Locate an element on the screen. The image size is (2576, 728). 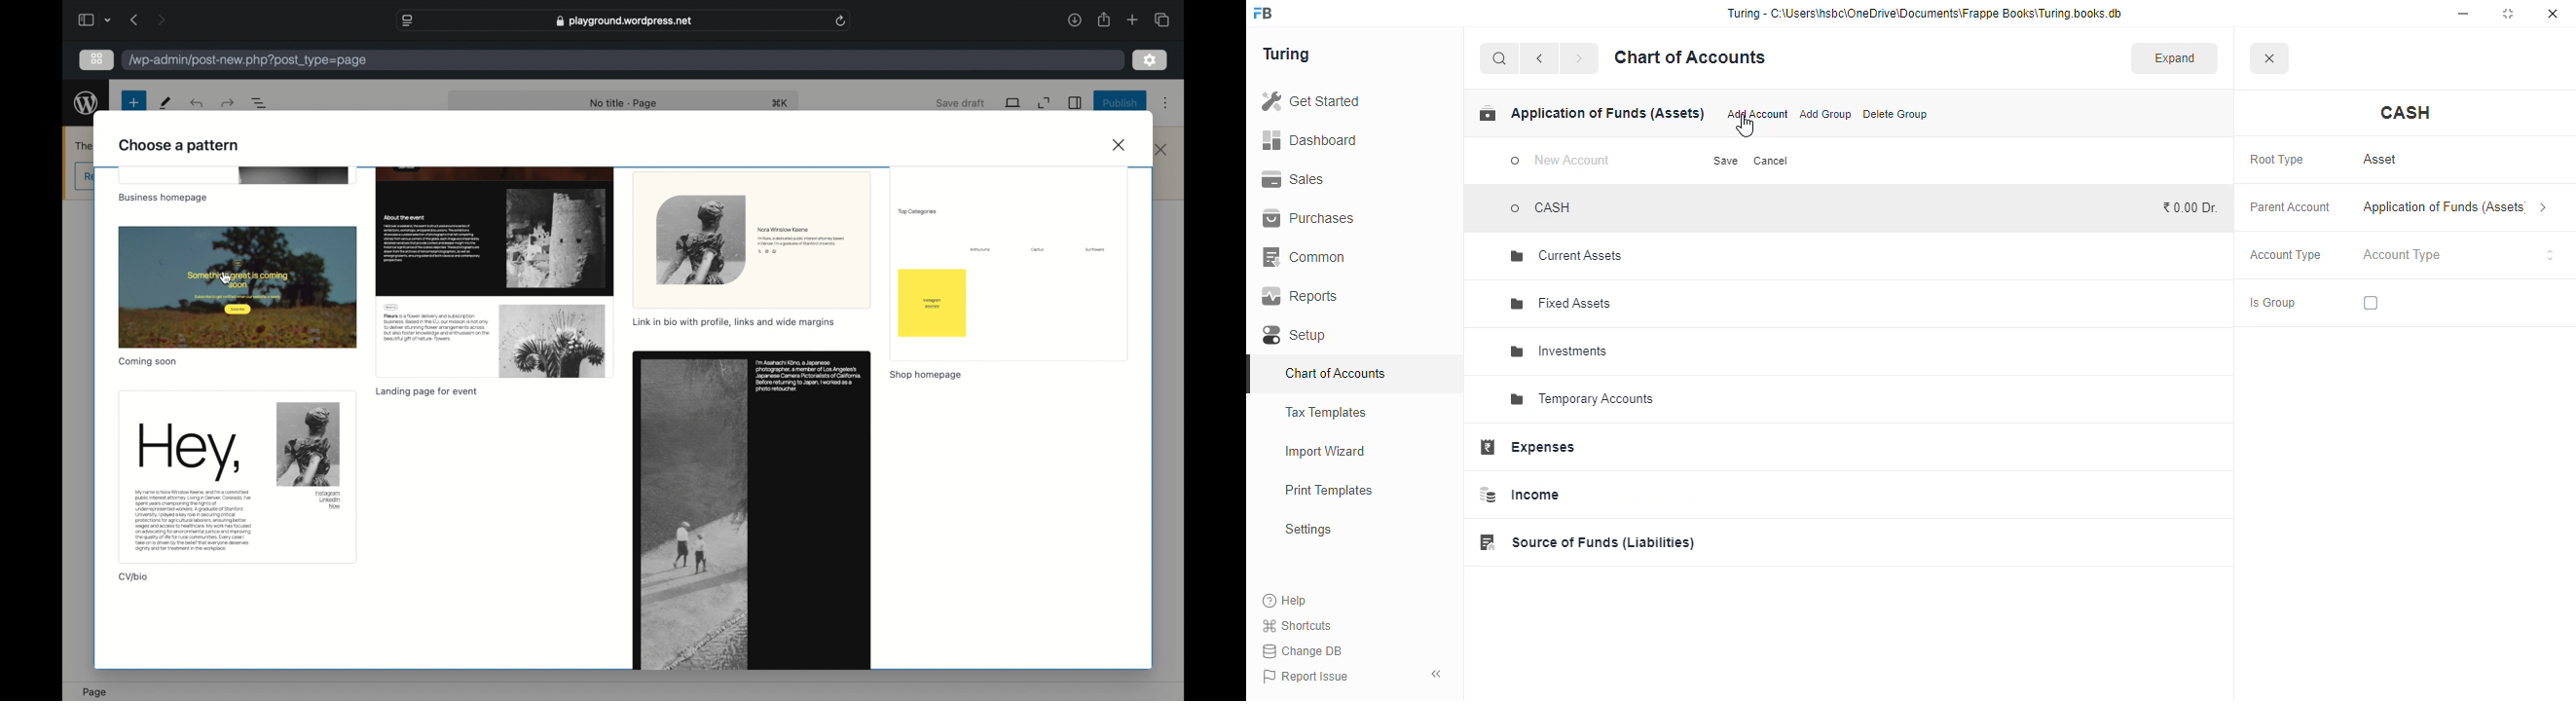
report issue is located at coordinates (1305, 676).